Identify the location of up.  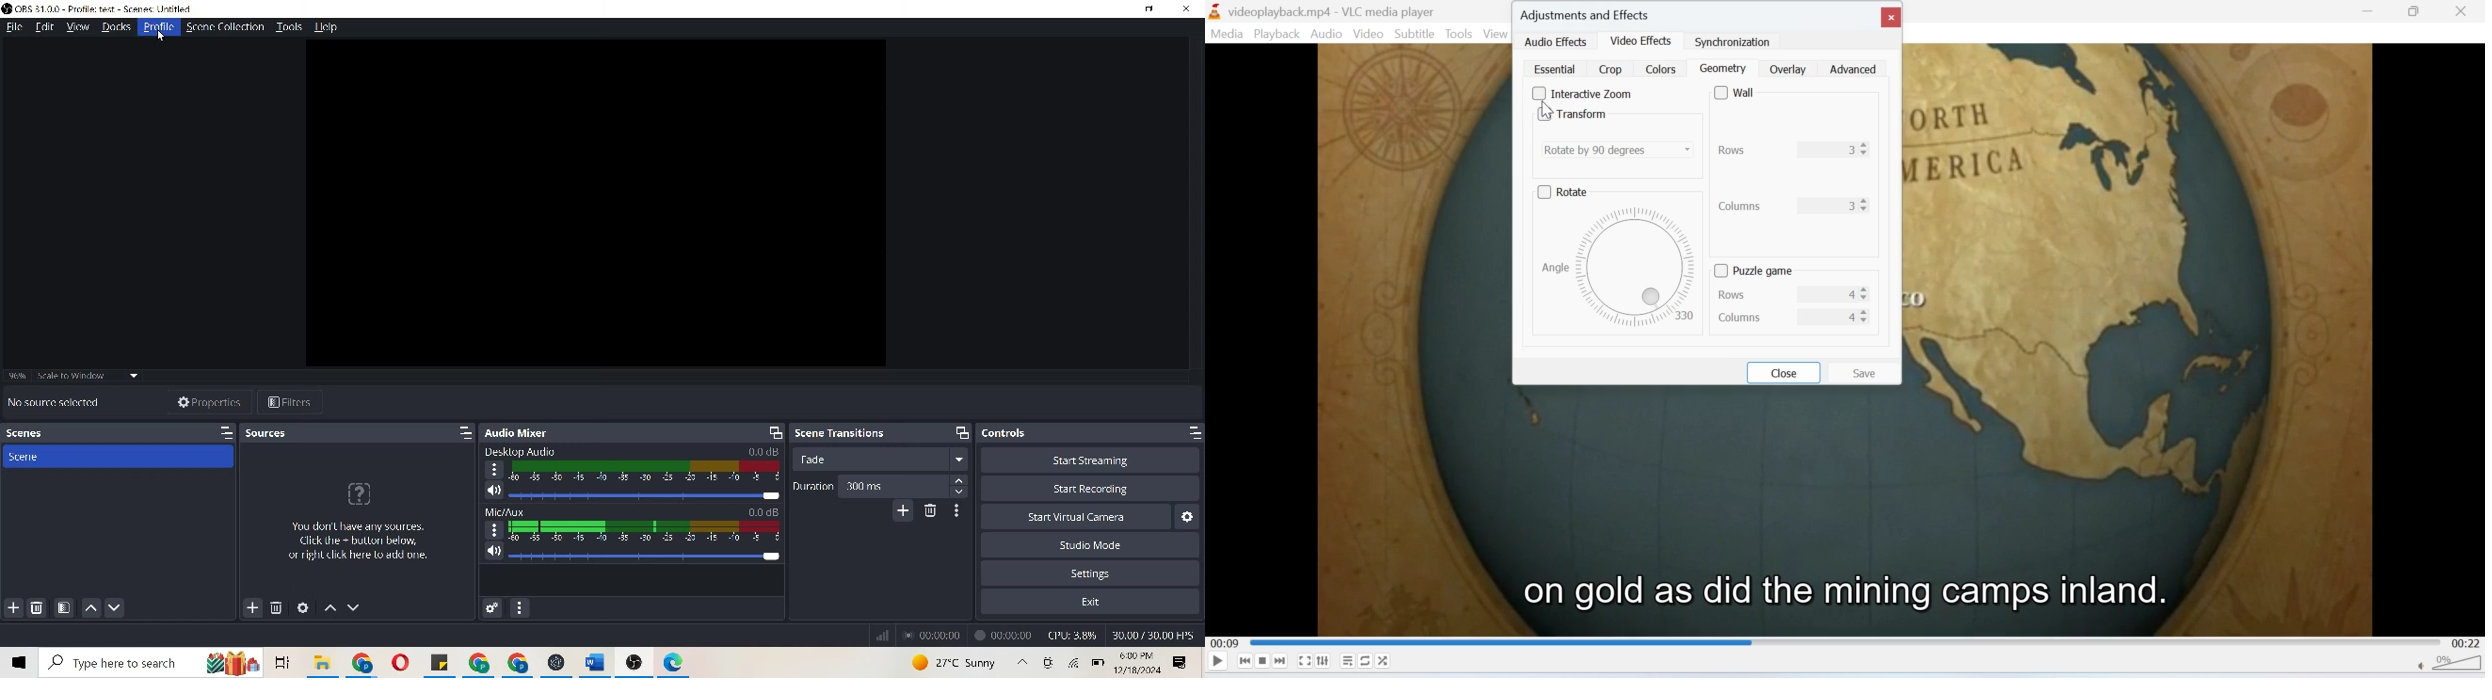
(1021, 662).